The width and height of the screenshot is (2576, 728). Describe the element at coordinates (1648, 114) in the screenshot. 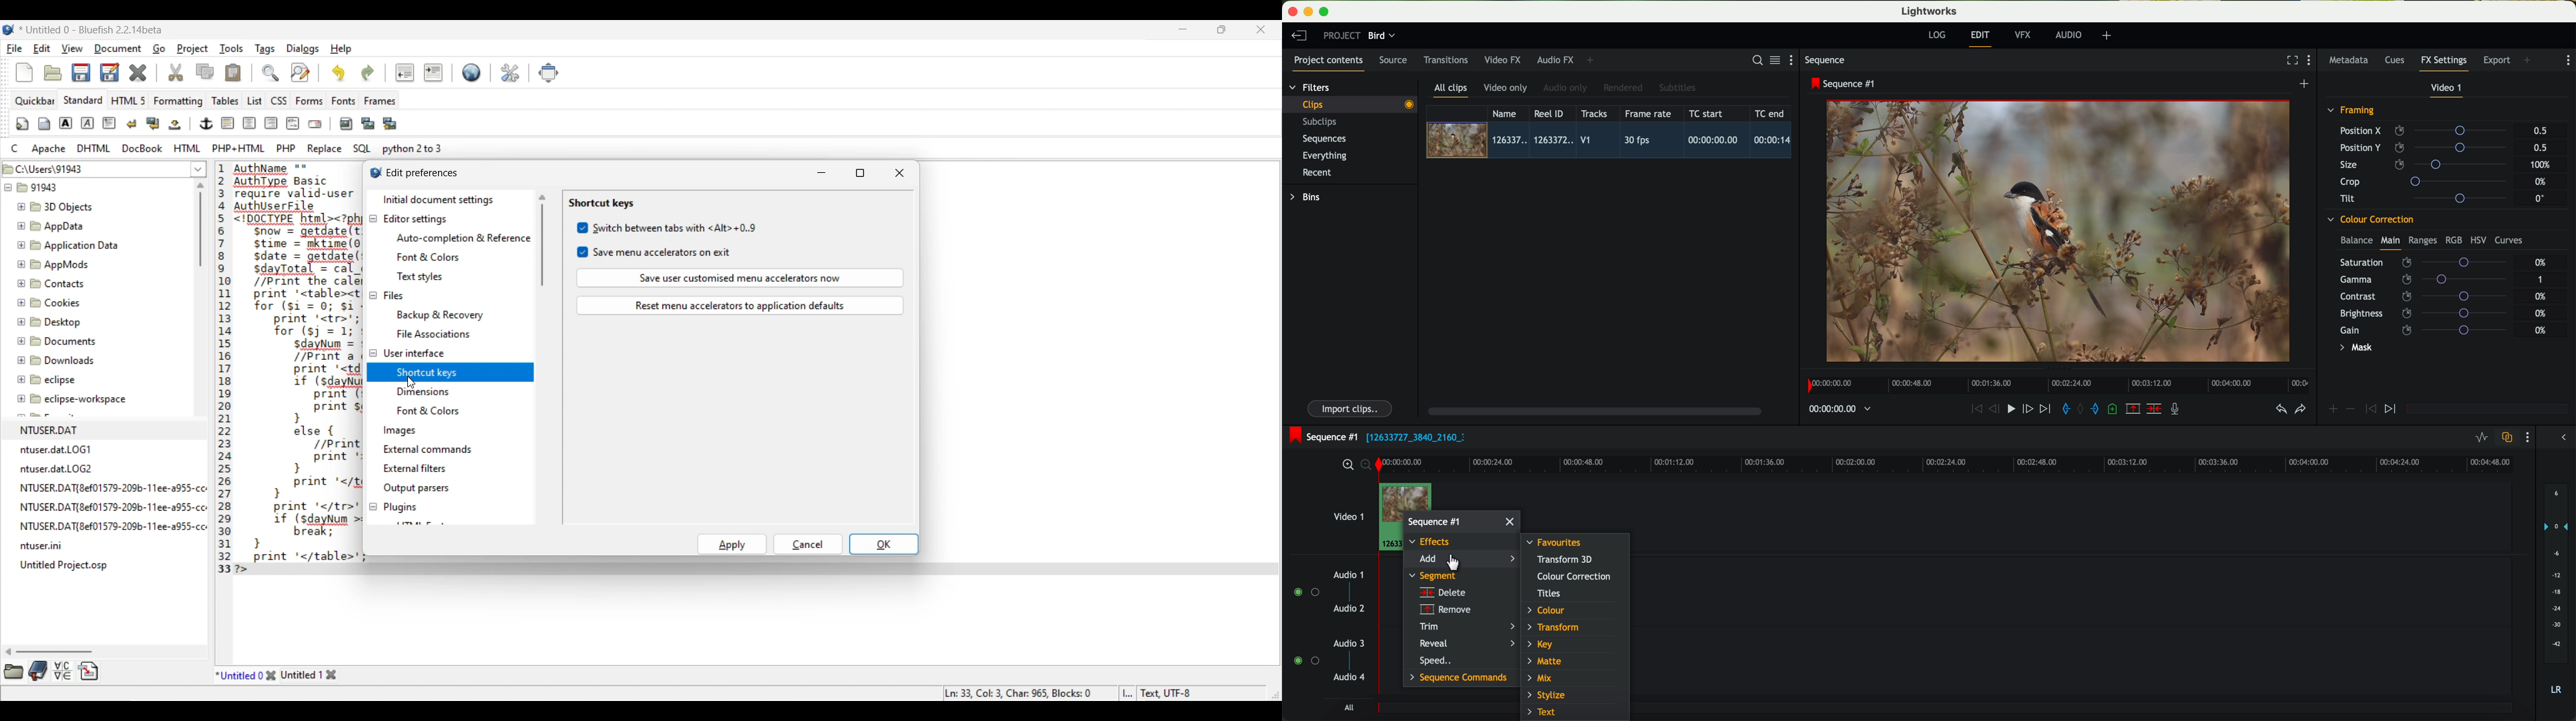

I see `frame rate` at that location.